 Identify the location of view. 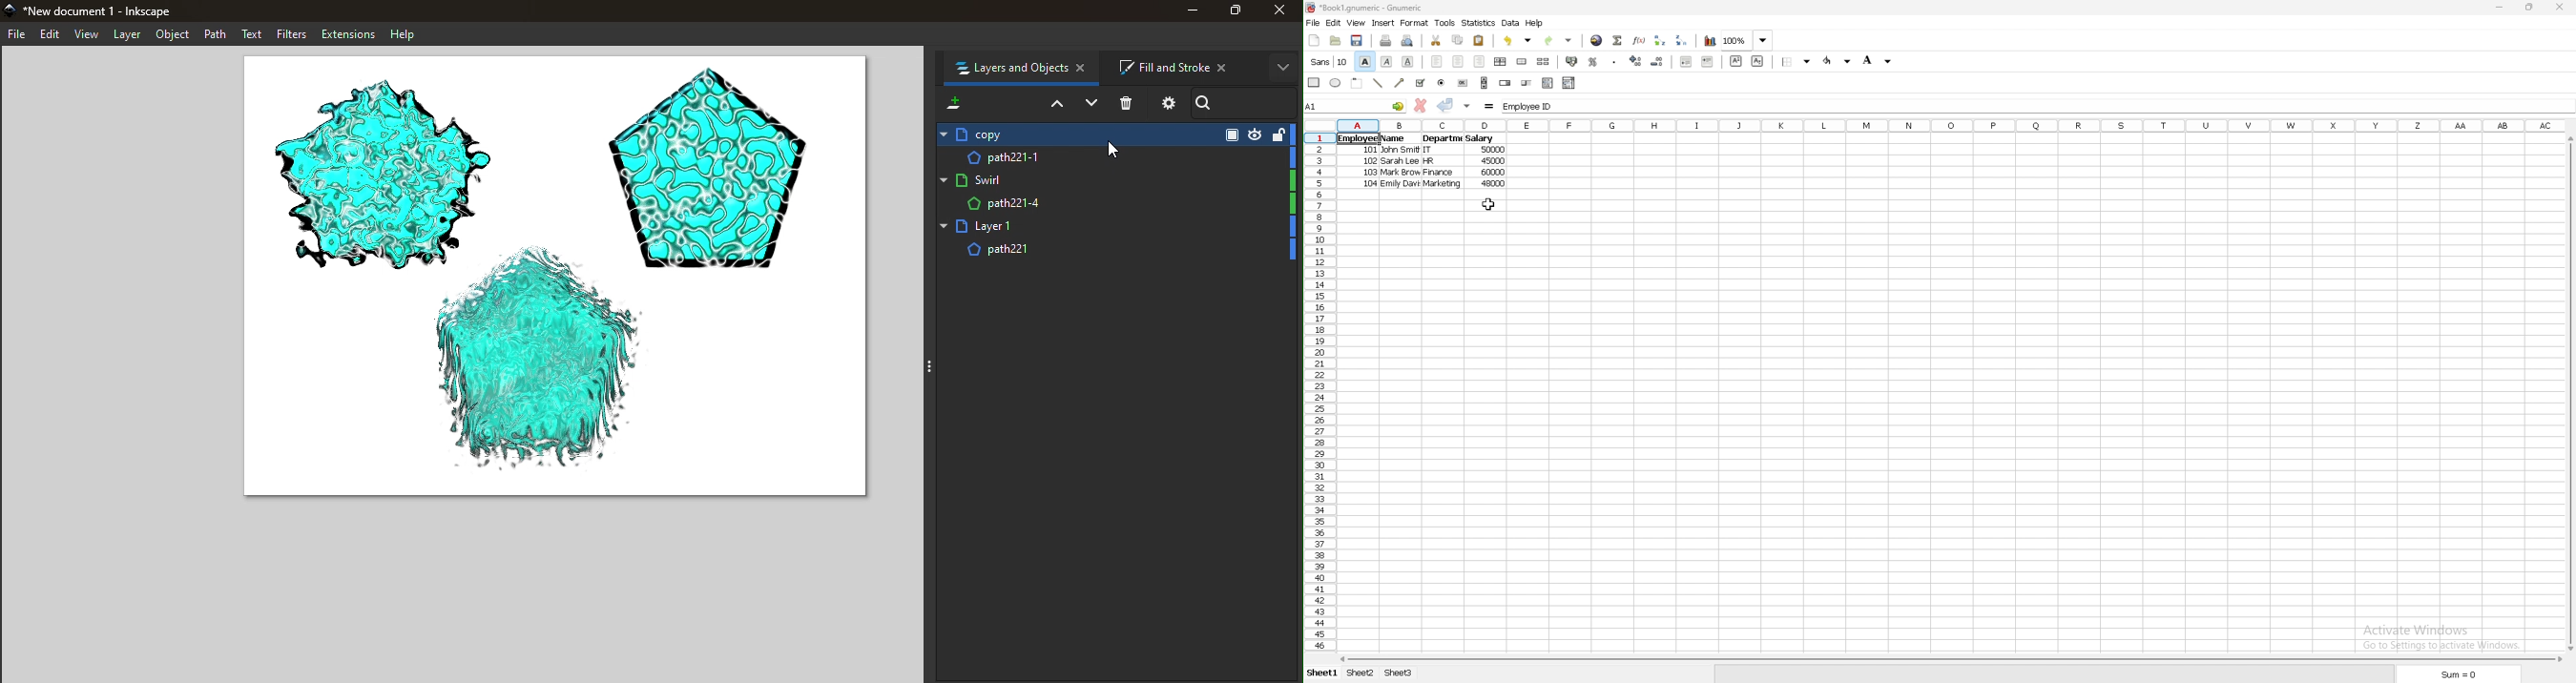
(1356, 23).